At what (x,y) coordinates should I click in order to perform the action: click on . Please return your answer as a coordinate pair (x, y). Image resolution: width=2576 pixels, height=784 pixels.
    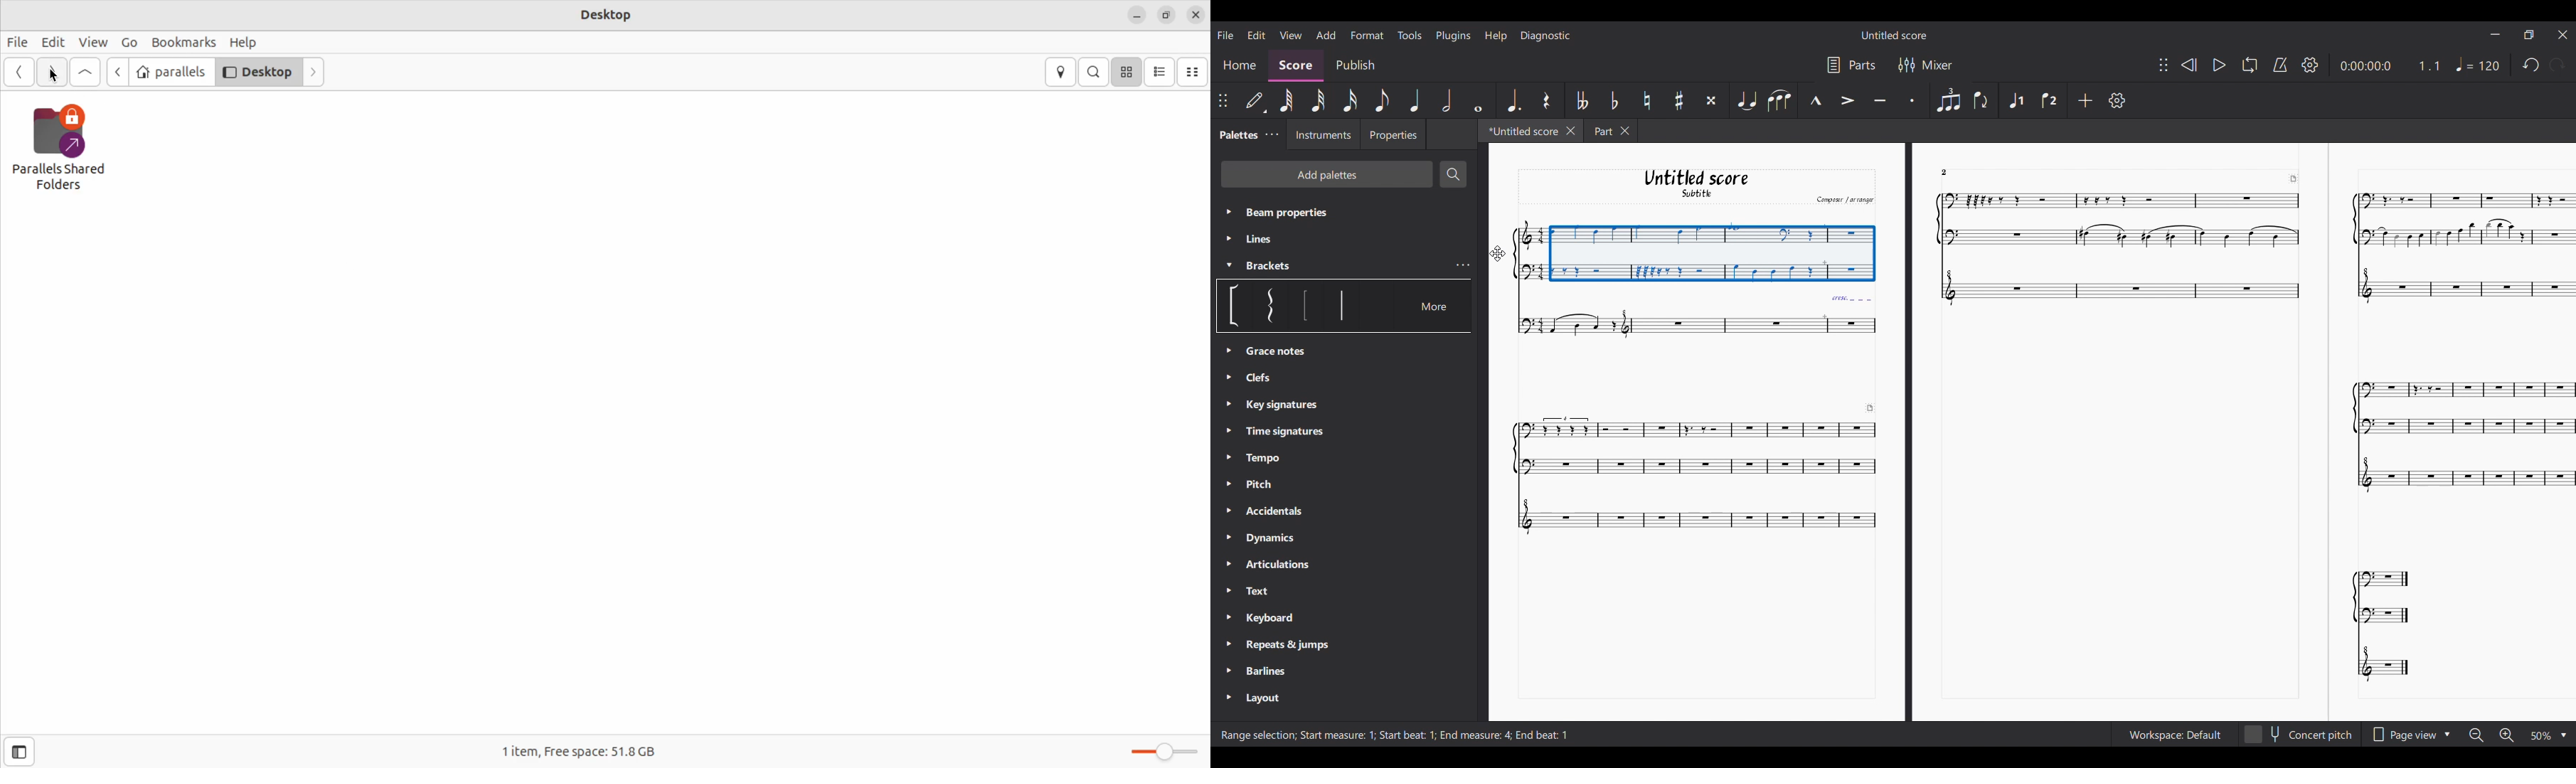
    Looking at the image, I should click on (2119, 245).